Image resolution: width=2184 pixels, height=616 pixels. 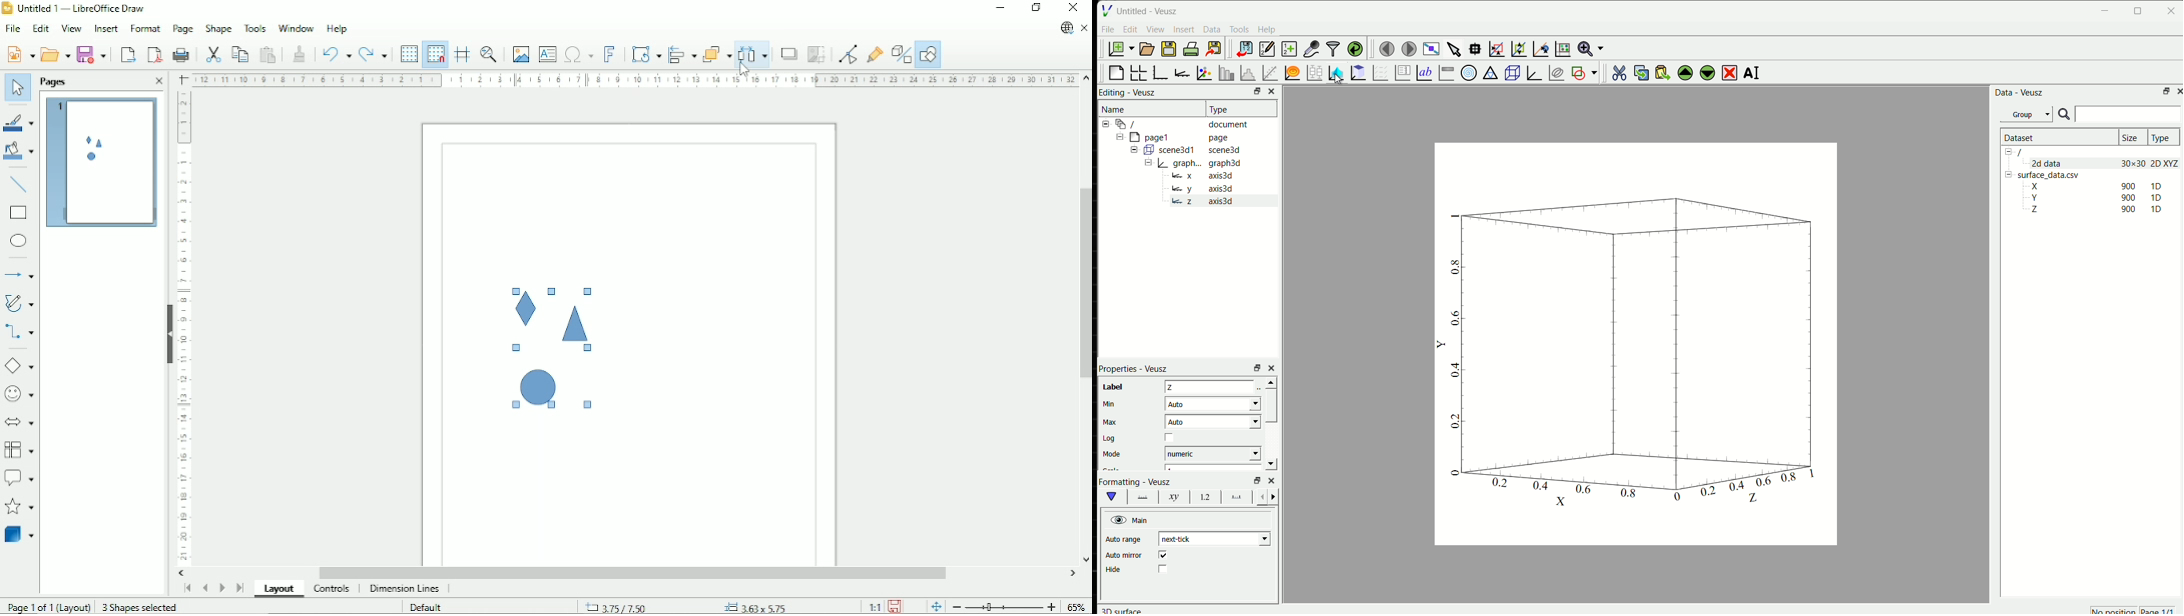 What do you see at coordinates (1085, 560) in the screenshot?
I see `Vertical scroll button` at bounding box center [1085, 560].